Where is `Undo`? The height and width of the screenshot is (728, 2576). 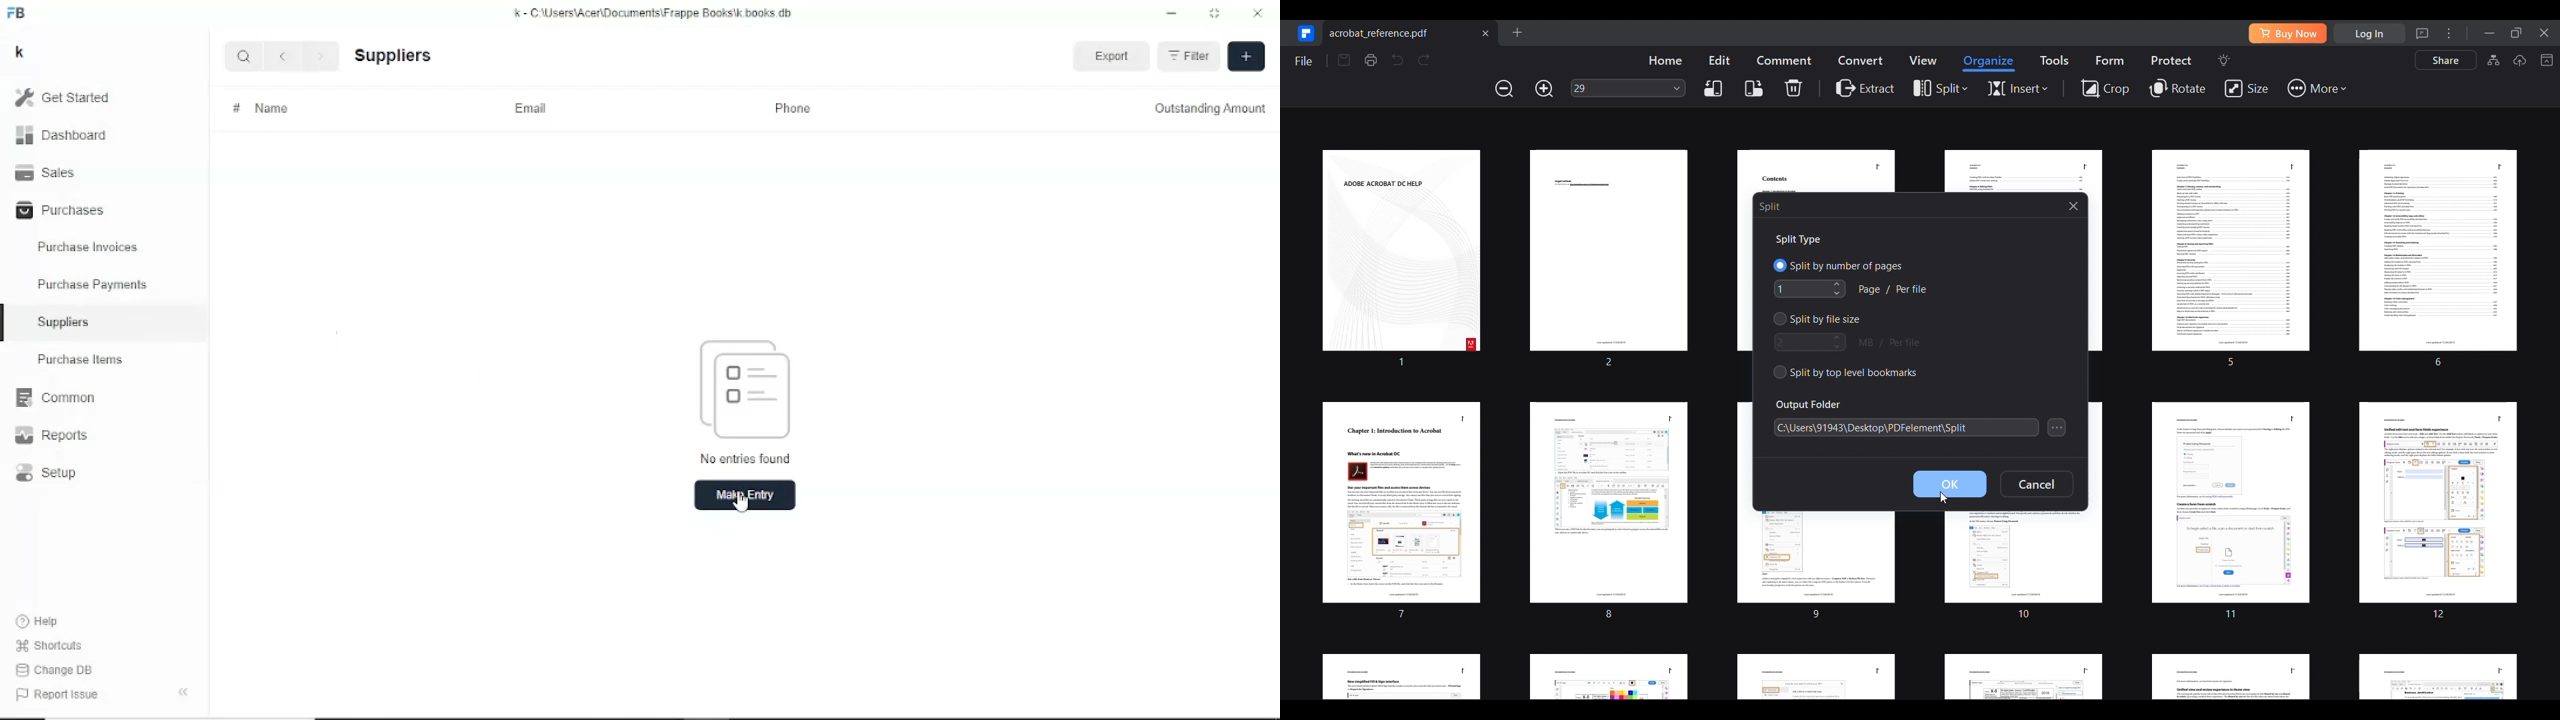 Undo is located at coordinates (1397, 59).